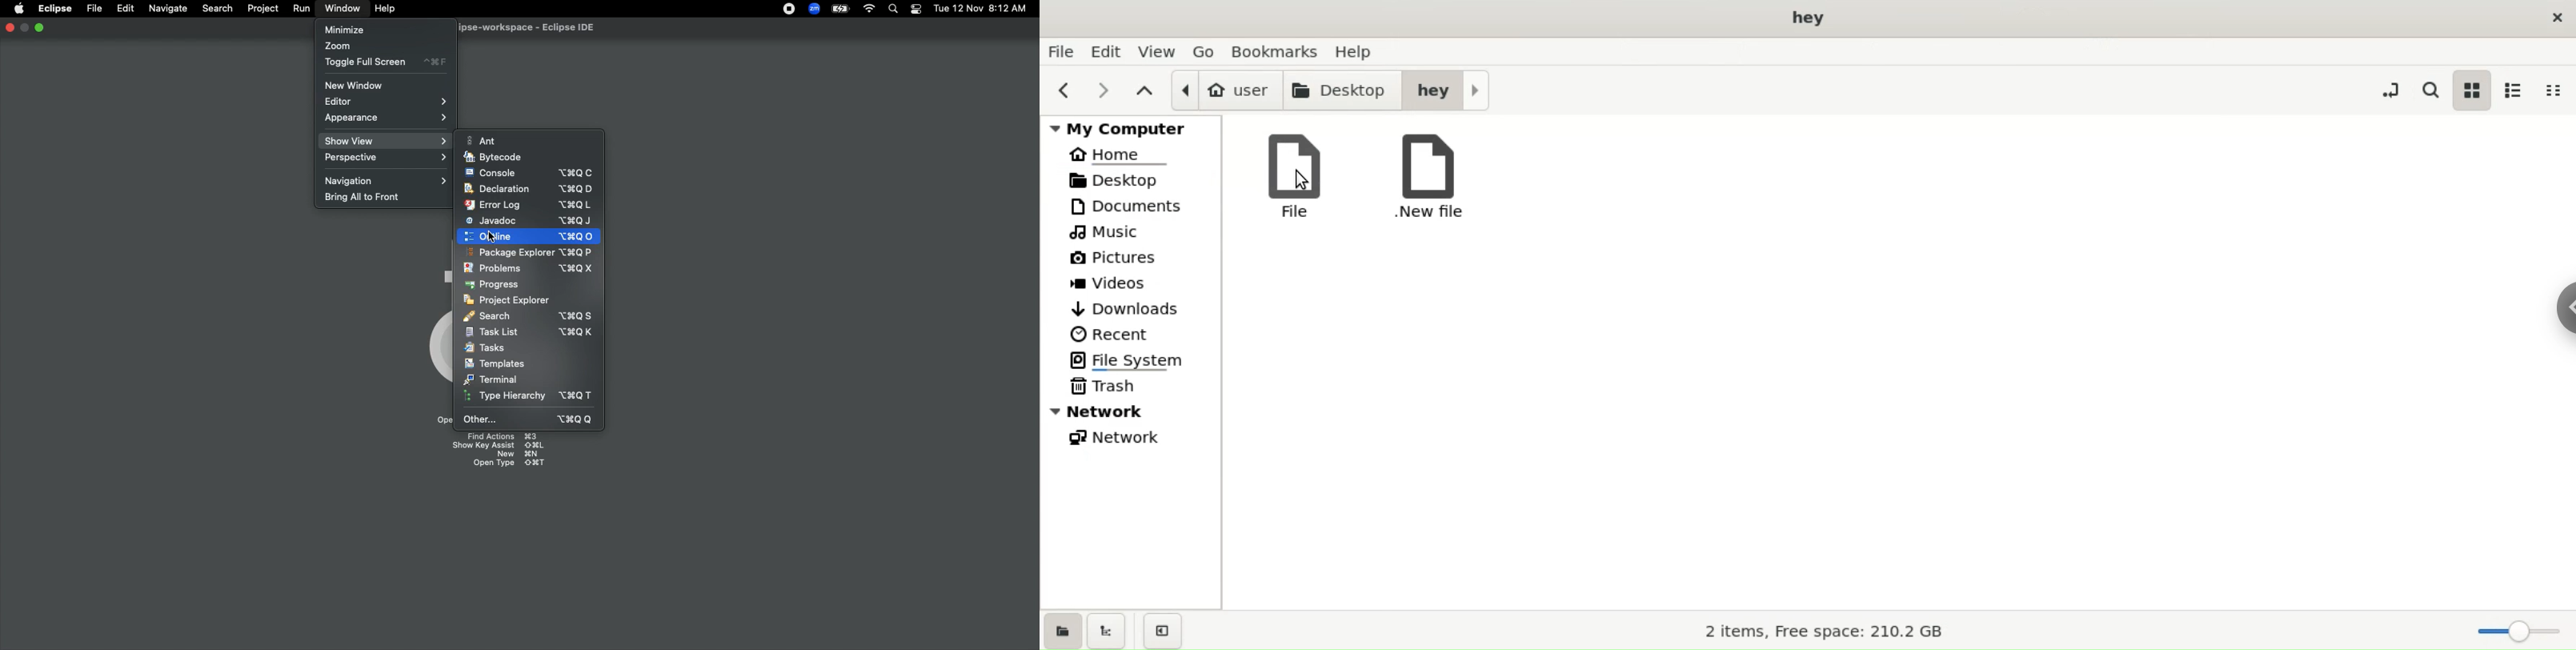 The width and height of the screenshot is (2576, 672). What do you see at coordinates (2429, 89) in the screenshot?
I see `search` at bounding box center [2429, 89].